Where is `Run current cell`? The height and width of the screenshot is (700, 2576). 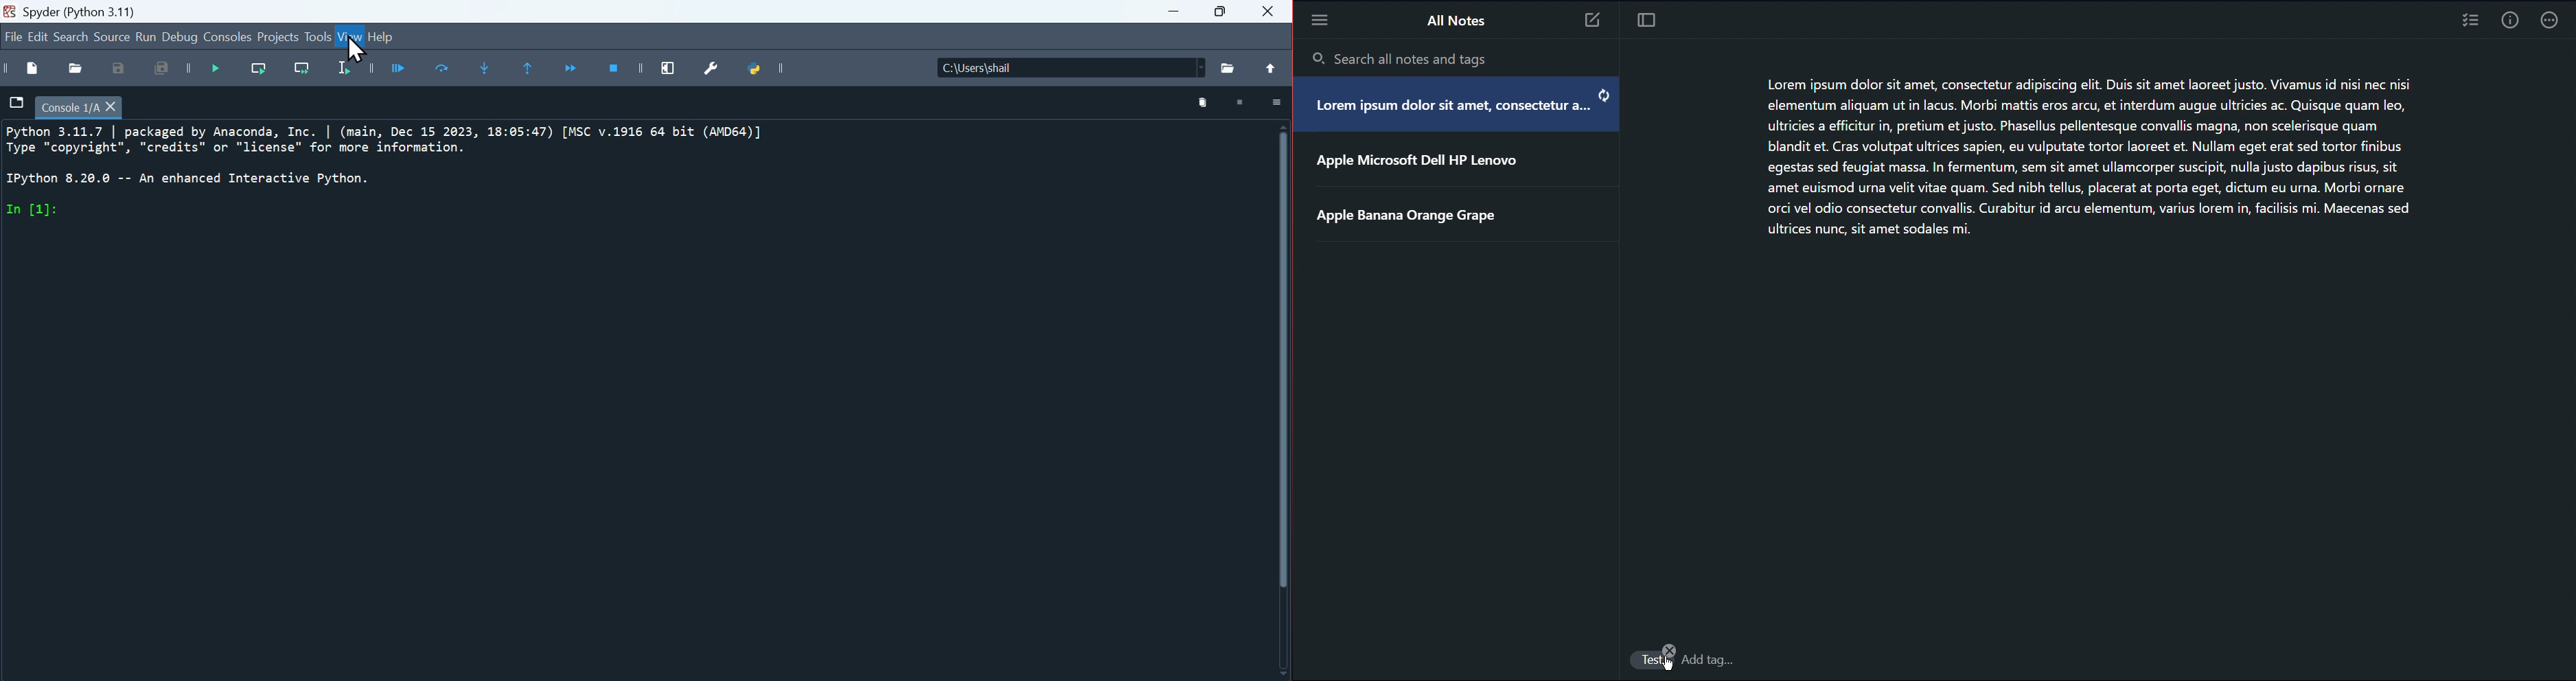 Run current cell is located at coordinates (446, 71).